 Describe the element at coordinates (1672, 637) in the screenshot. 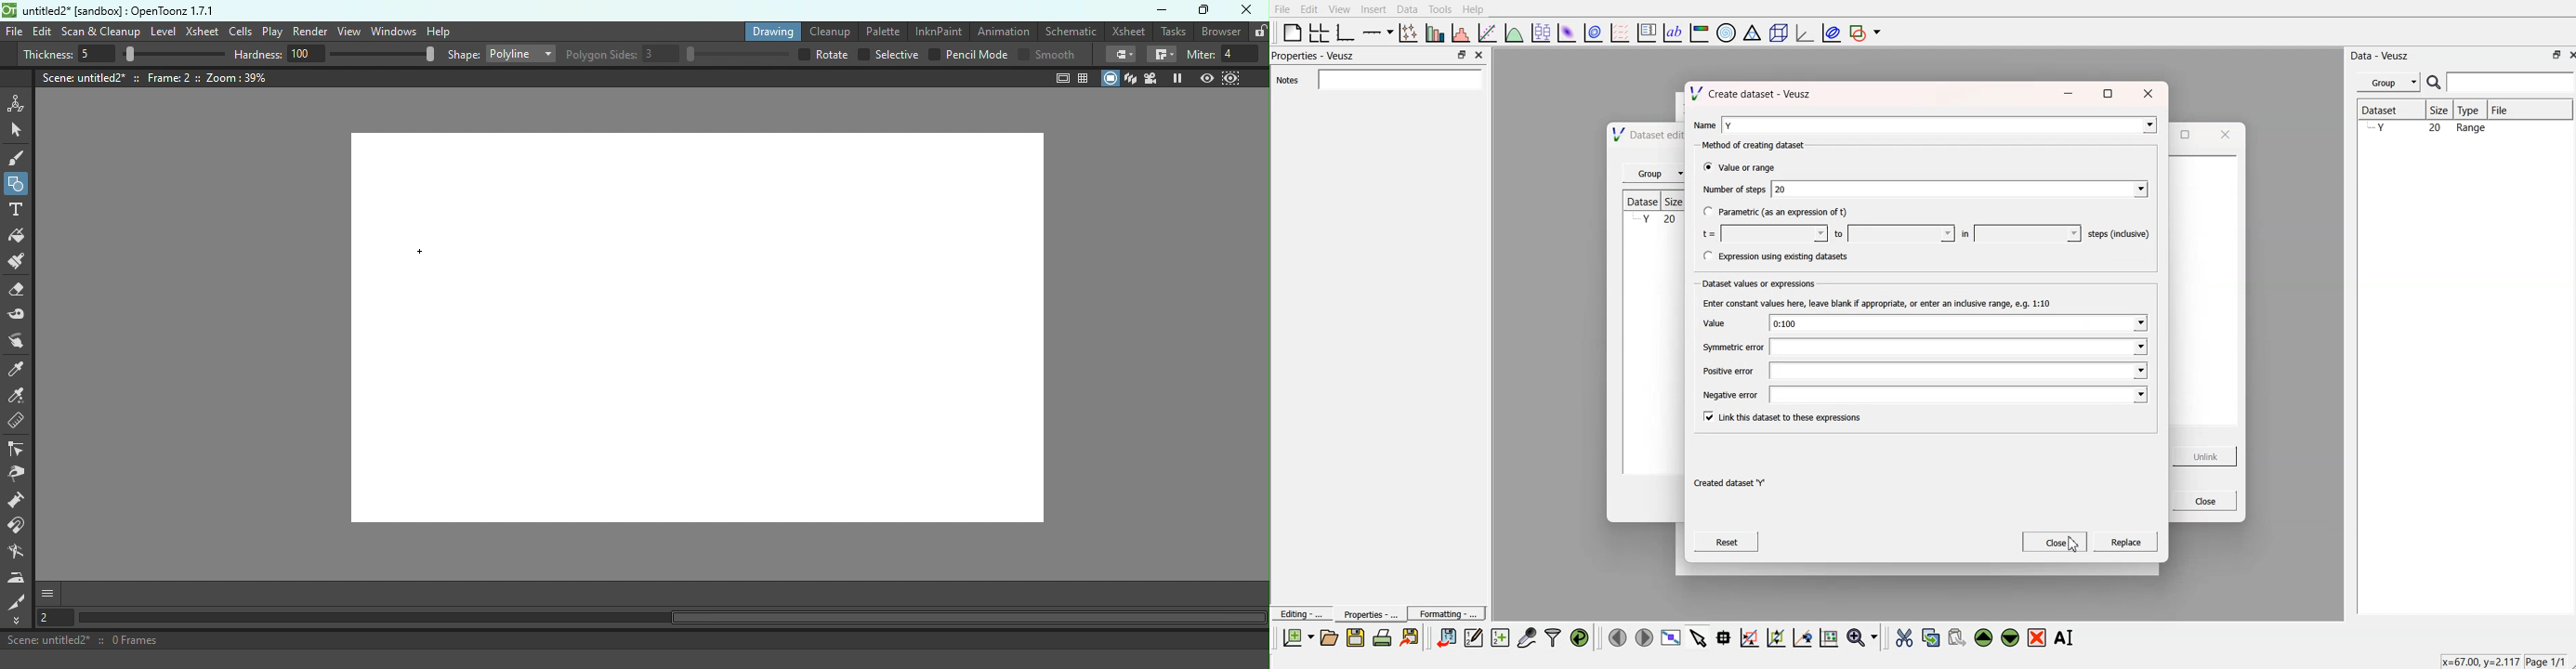

I see `View plot full screen` at that location.